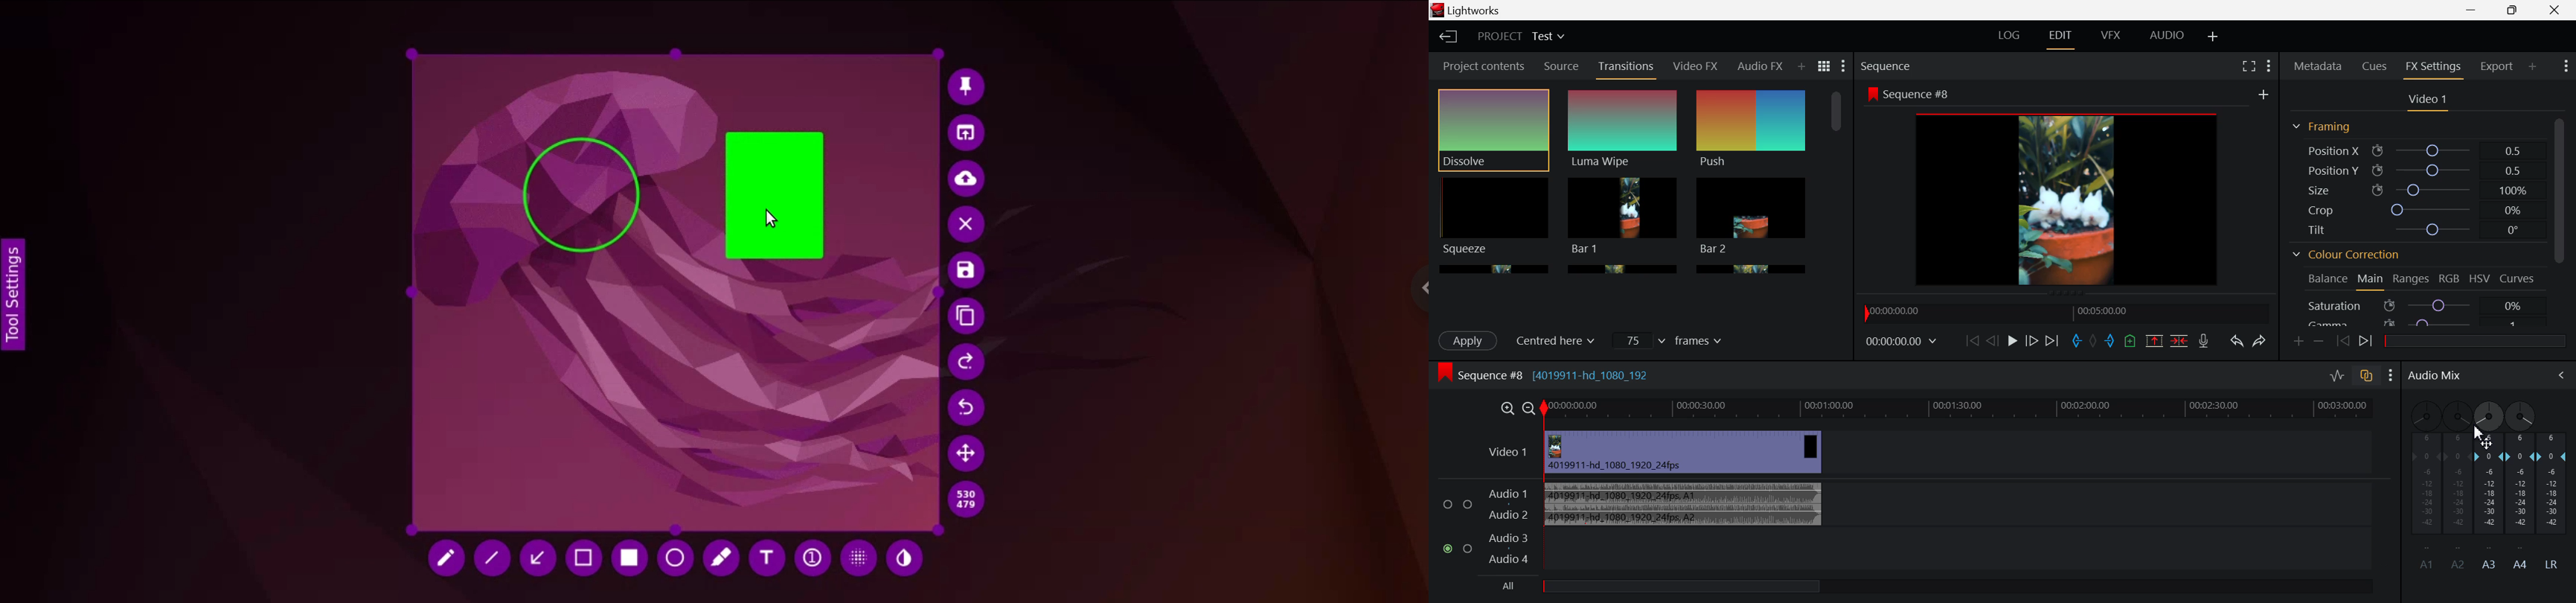  Describe the element at coordinates (2110, 341) in the screenshot. I see `Mark Out` at that location.